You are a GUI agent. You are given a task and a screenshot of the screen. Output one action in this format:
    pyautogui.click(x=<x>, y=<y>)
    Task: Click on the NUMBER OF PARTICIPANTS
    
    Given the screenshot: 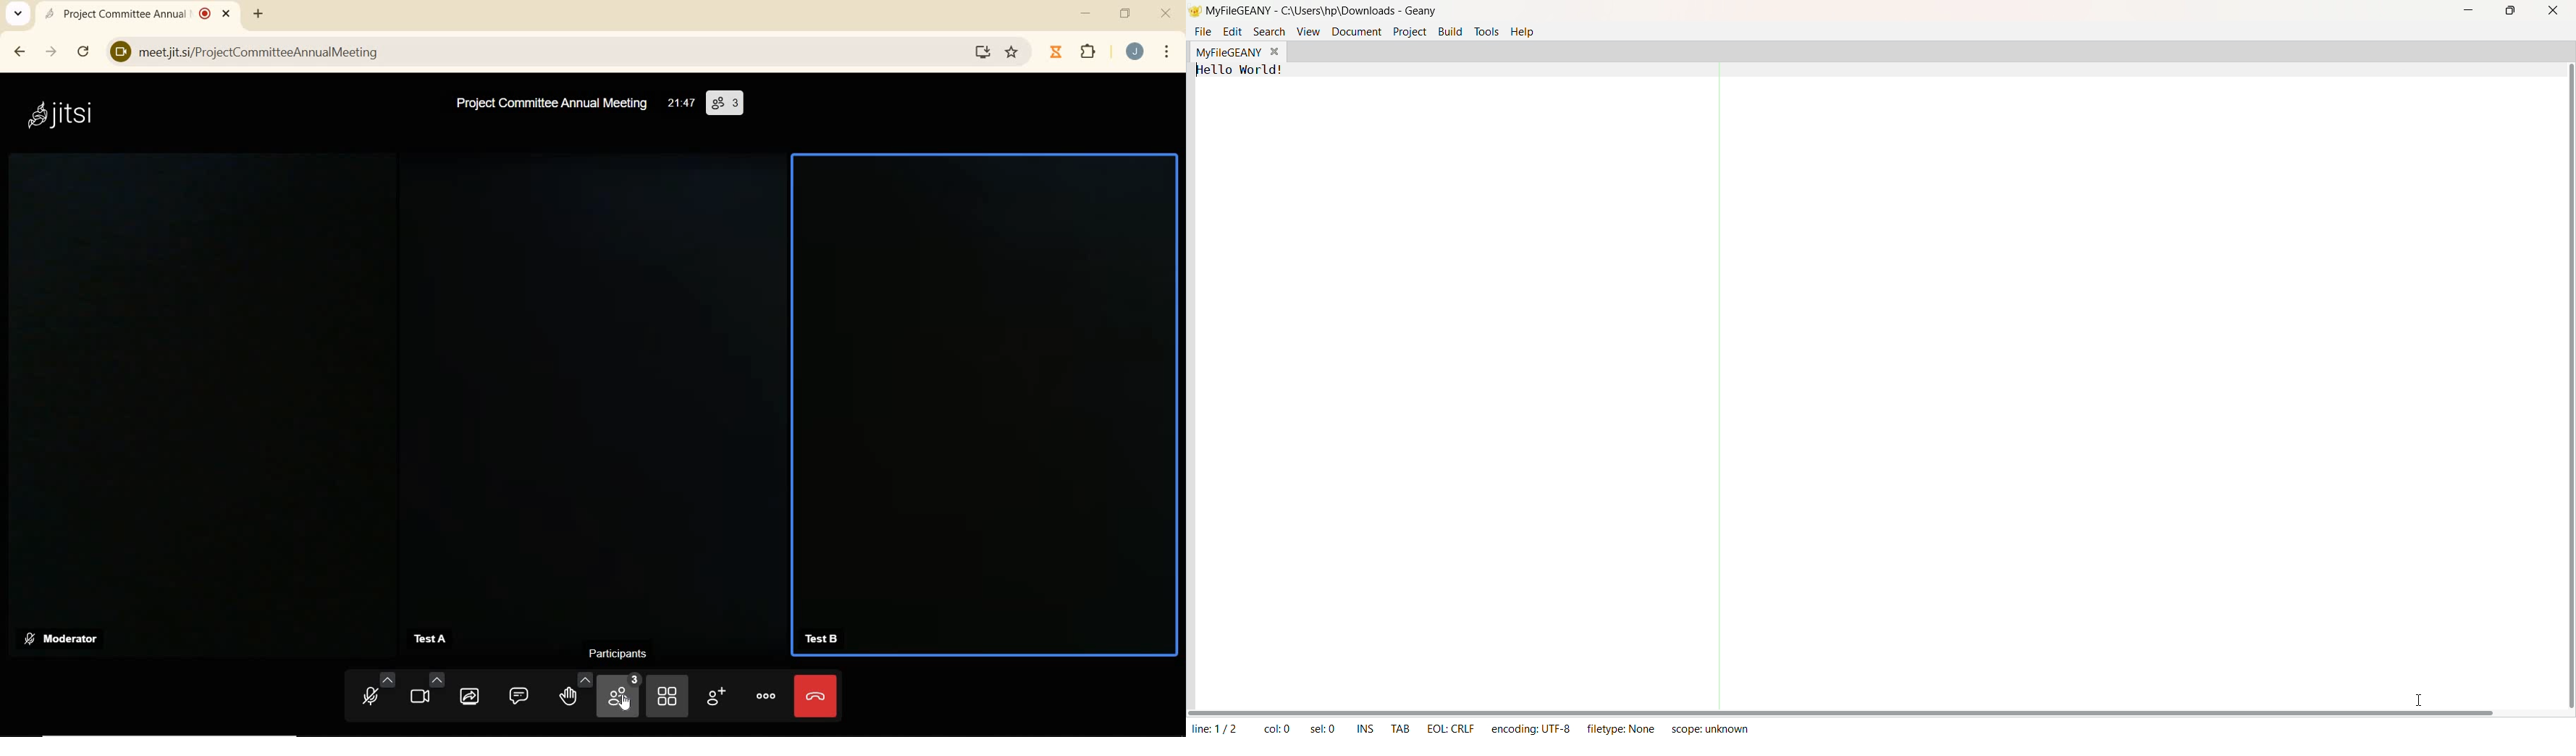 What is the action you would take?
    pyautogui.click(x=726, y=104)
    